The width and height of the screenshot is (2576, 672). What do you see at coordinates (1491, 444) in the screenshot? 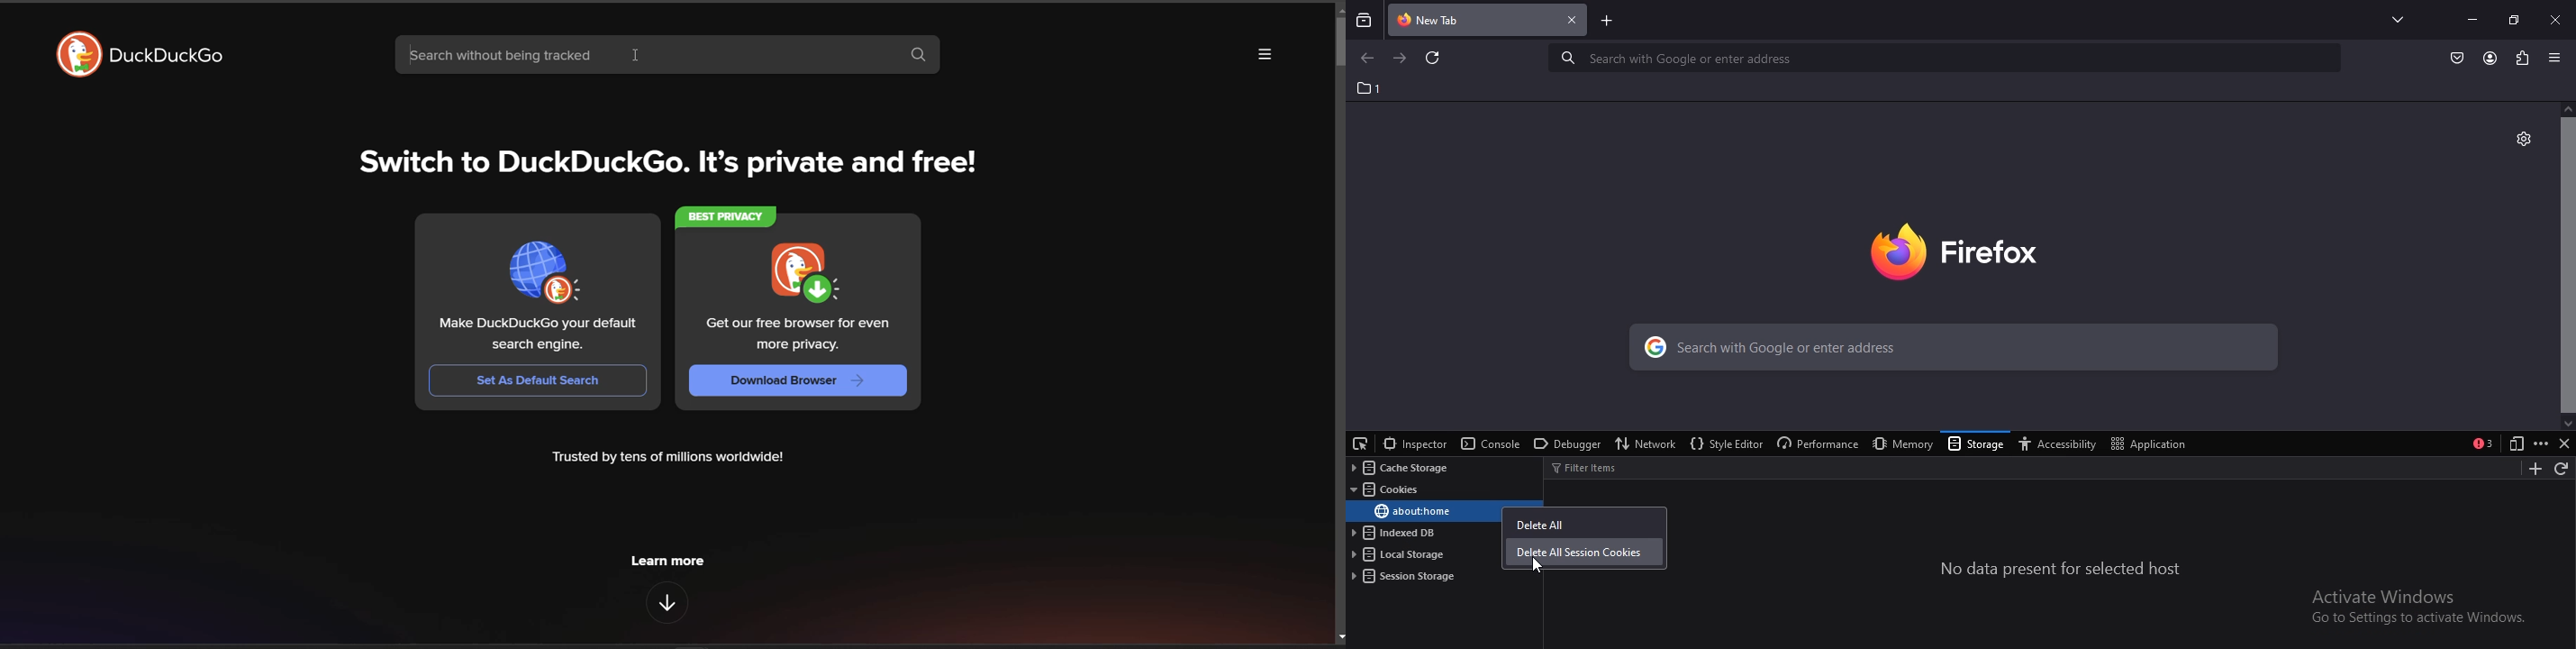
I see `console` at bounding box center [1491, 444].